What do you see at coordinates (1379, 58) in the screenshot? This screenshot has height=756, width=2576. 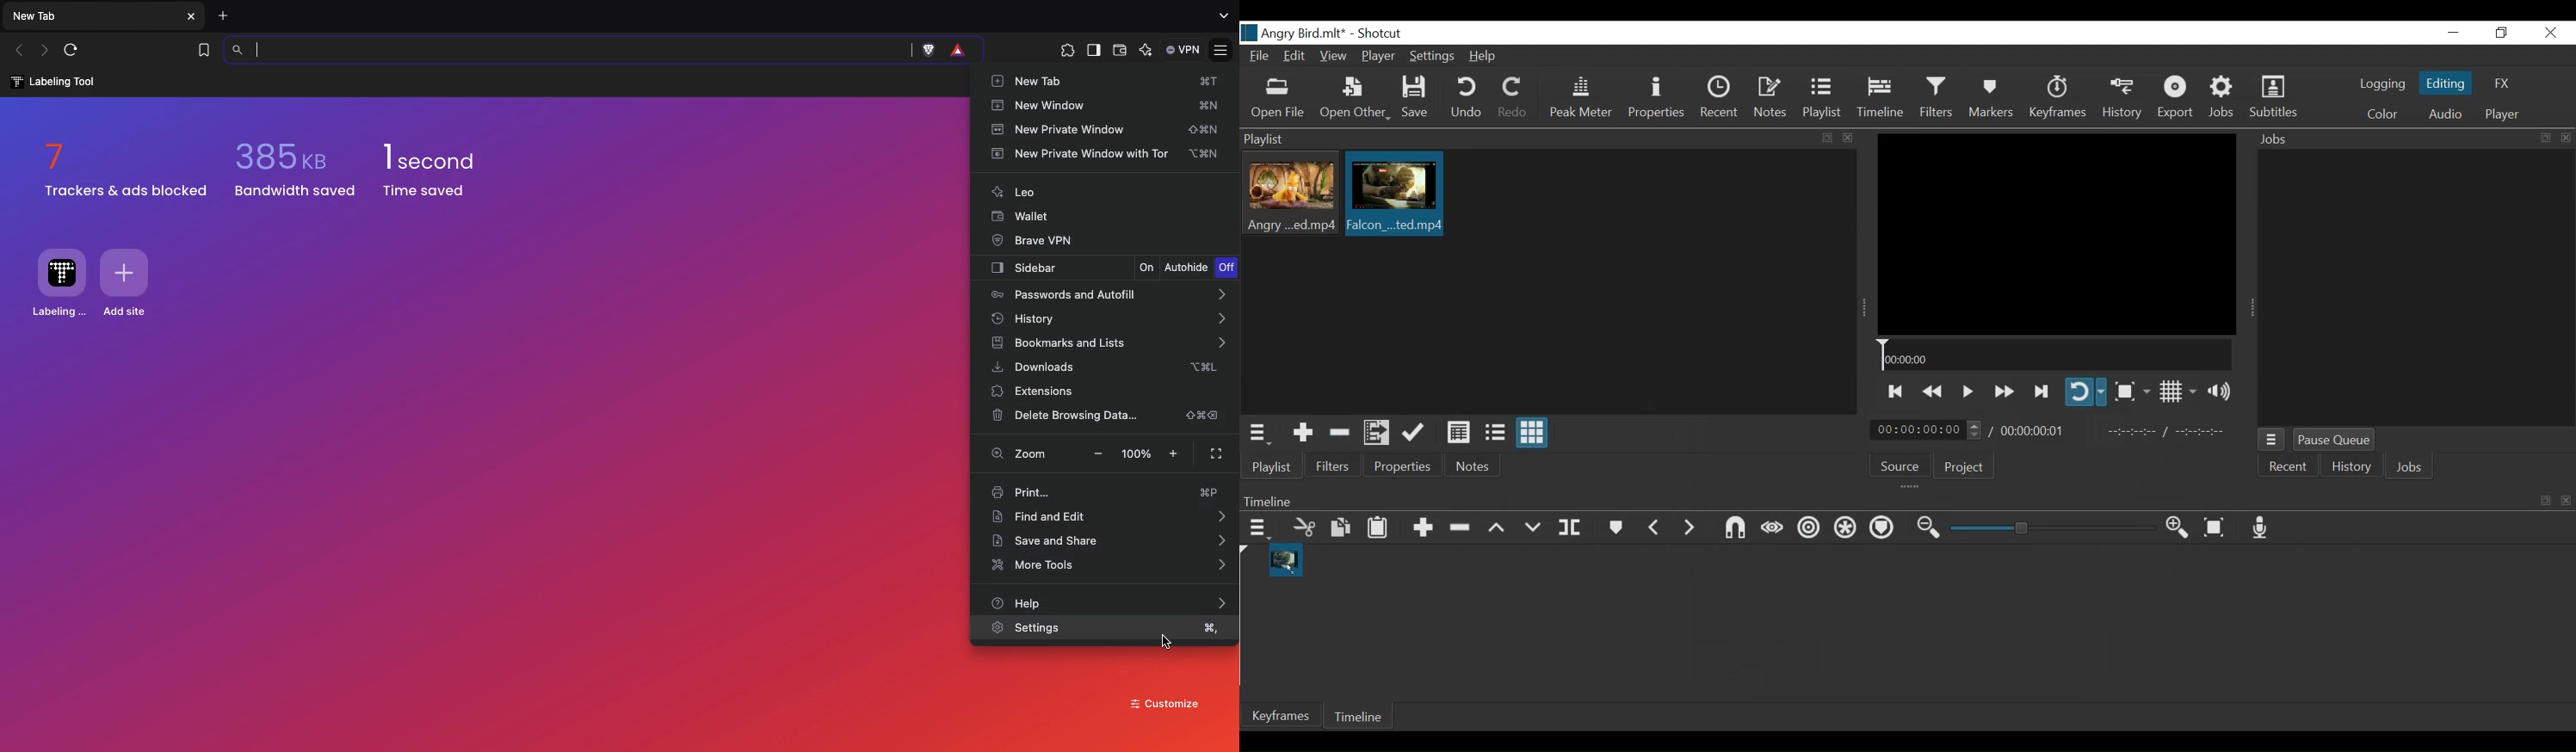 I see `Player` at bounding box center [1379, 58].